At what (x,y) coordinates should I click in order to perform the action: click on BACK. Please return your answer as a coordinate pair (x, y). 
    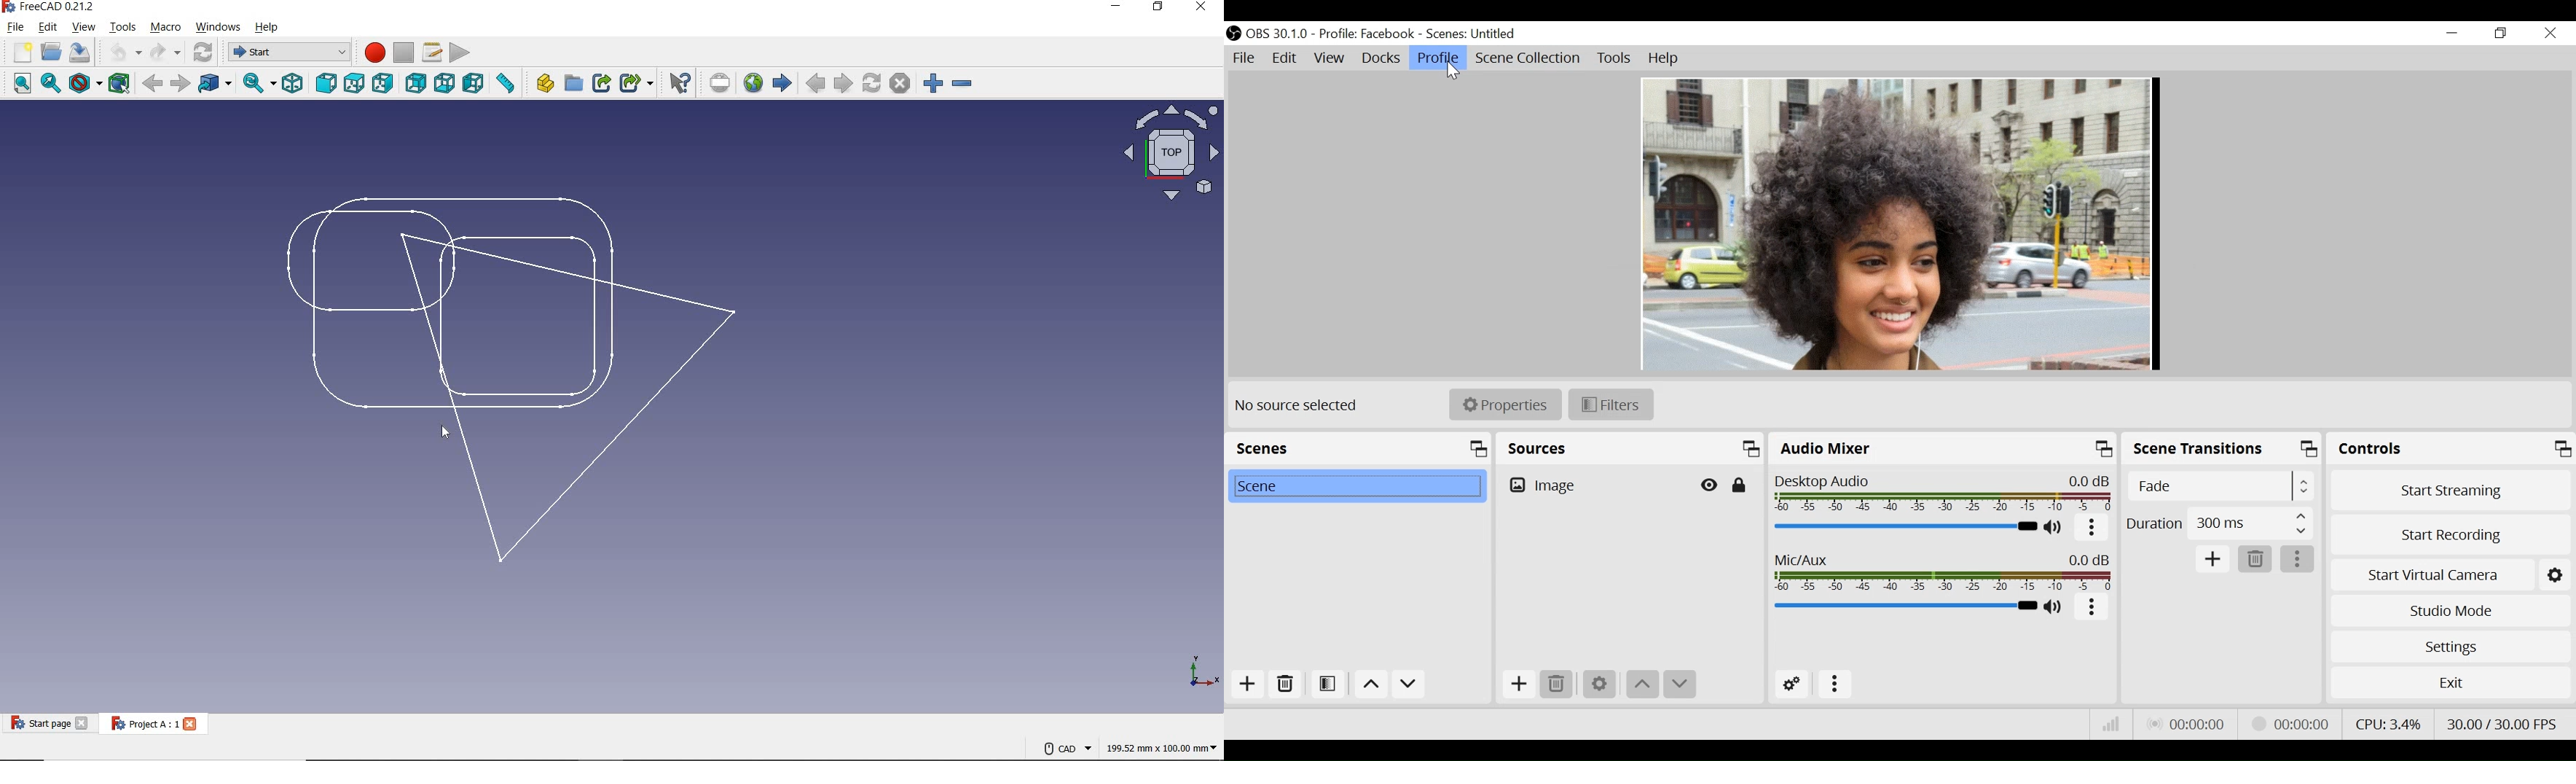
    Looking at the image, I should click on (152, 83).